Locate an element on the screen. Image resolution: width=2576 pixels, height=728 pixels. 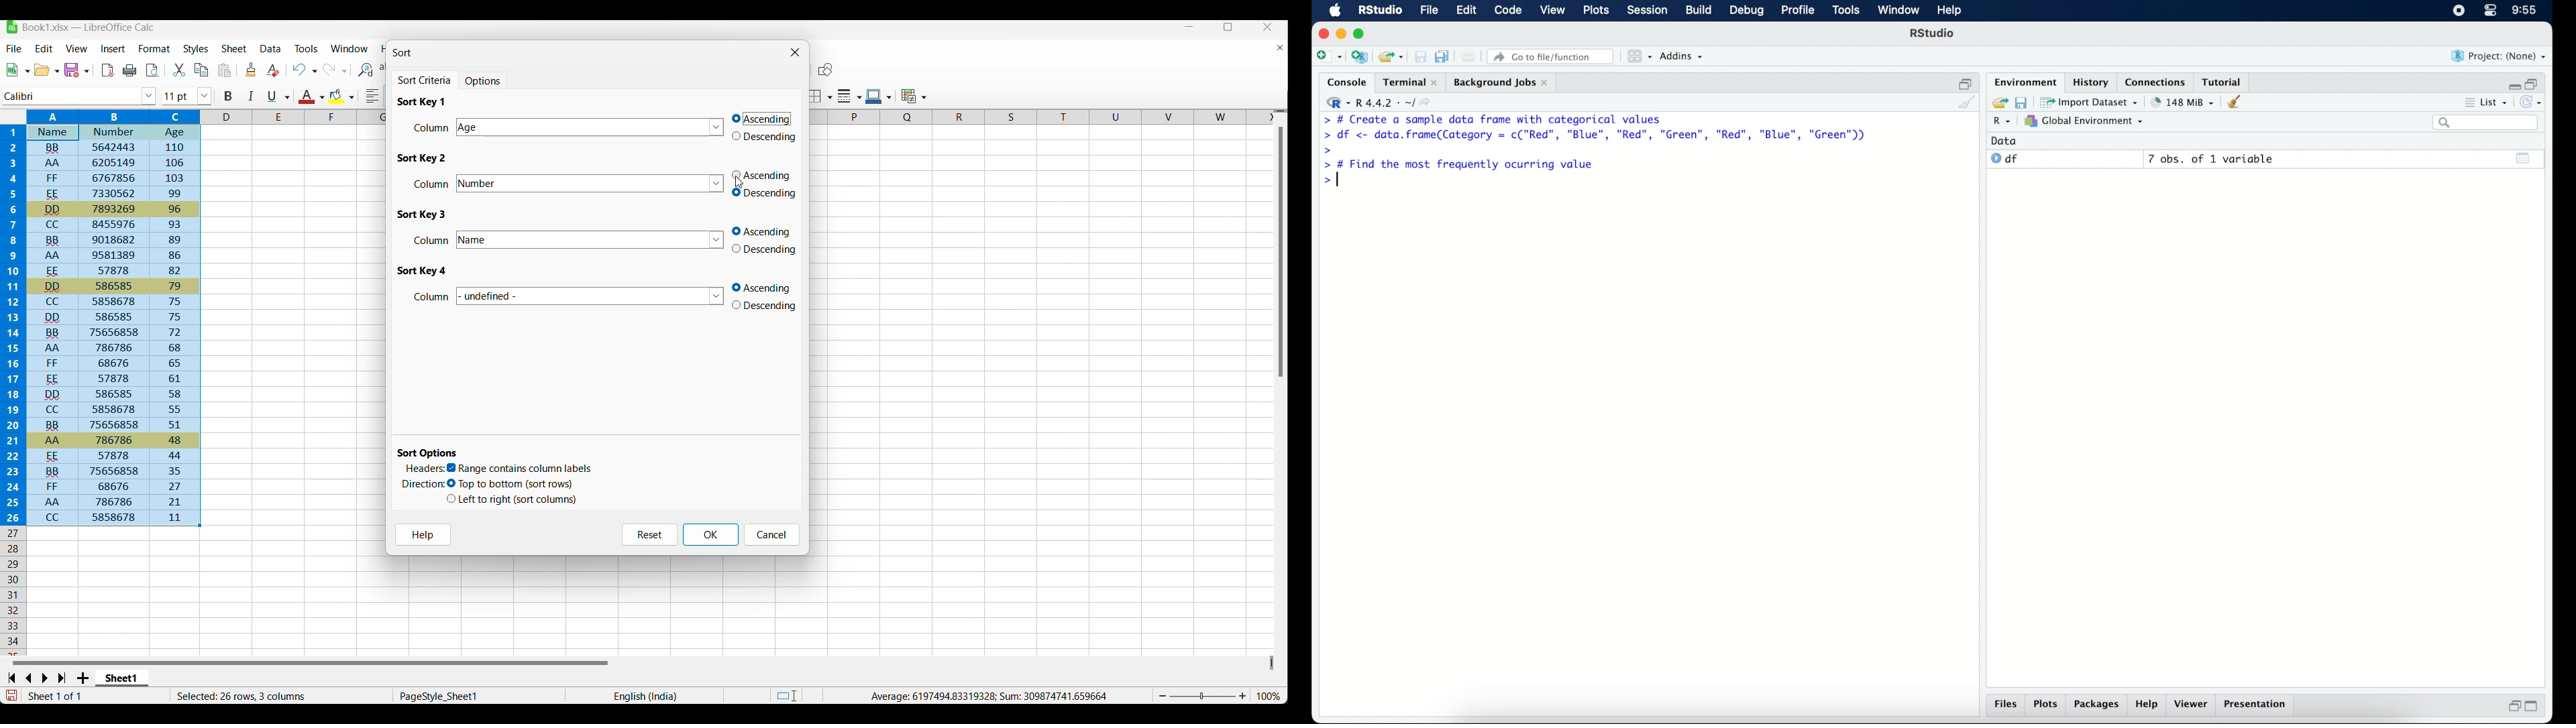
Toggle on for column labels in Range is located at coordinates (520, 469).